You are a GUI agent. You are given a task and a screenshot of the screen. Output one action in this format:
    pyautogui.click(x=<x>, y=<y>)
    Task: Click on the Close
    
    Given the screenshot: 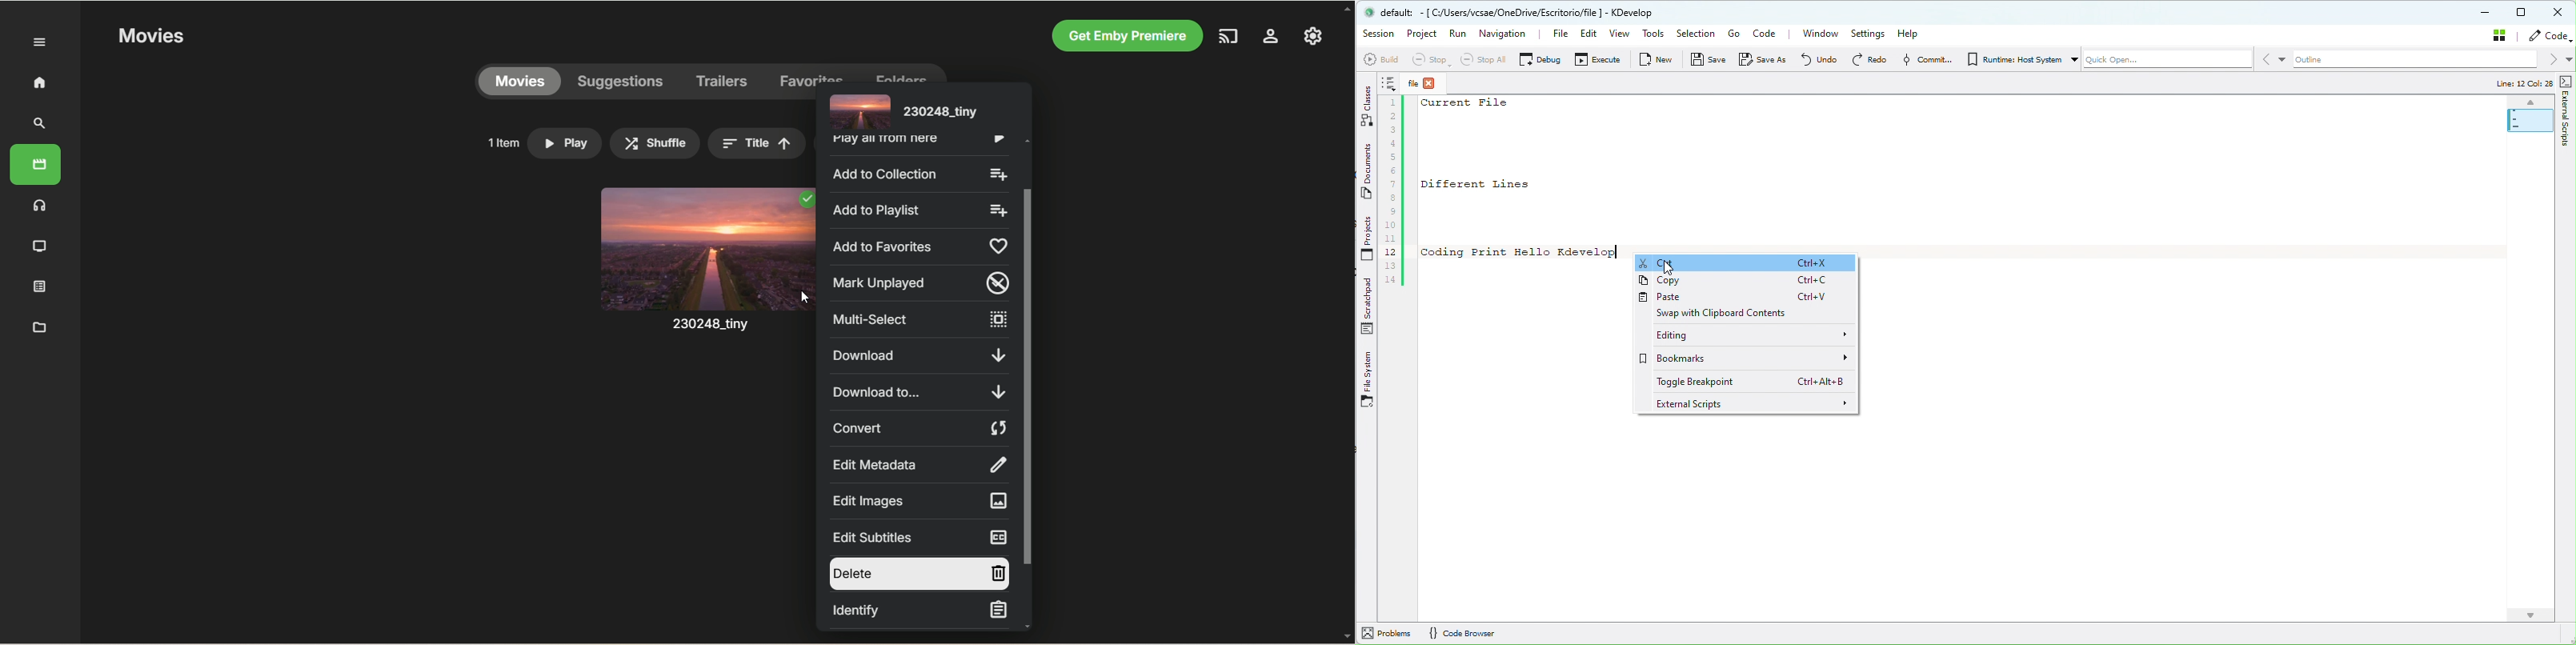 What is the action you would take?
    pyautogui.click(x=2559, y=13)
    